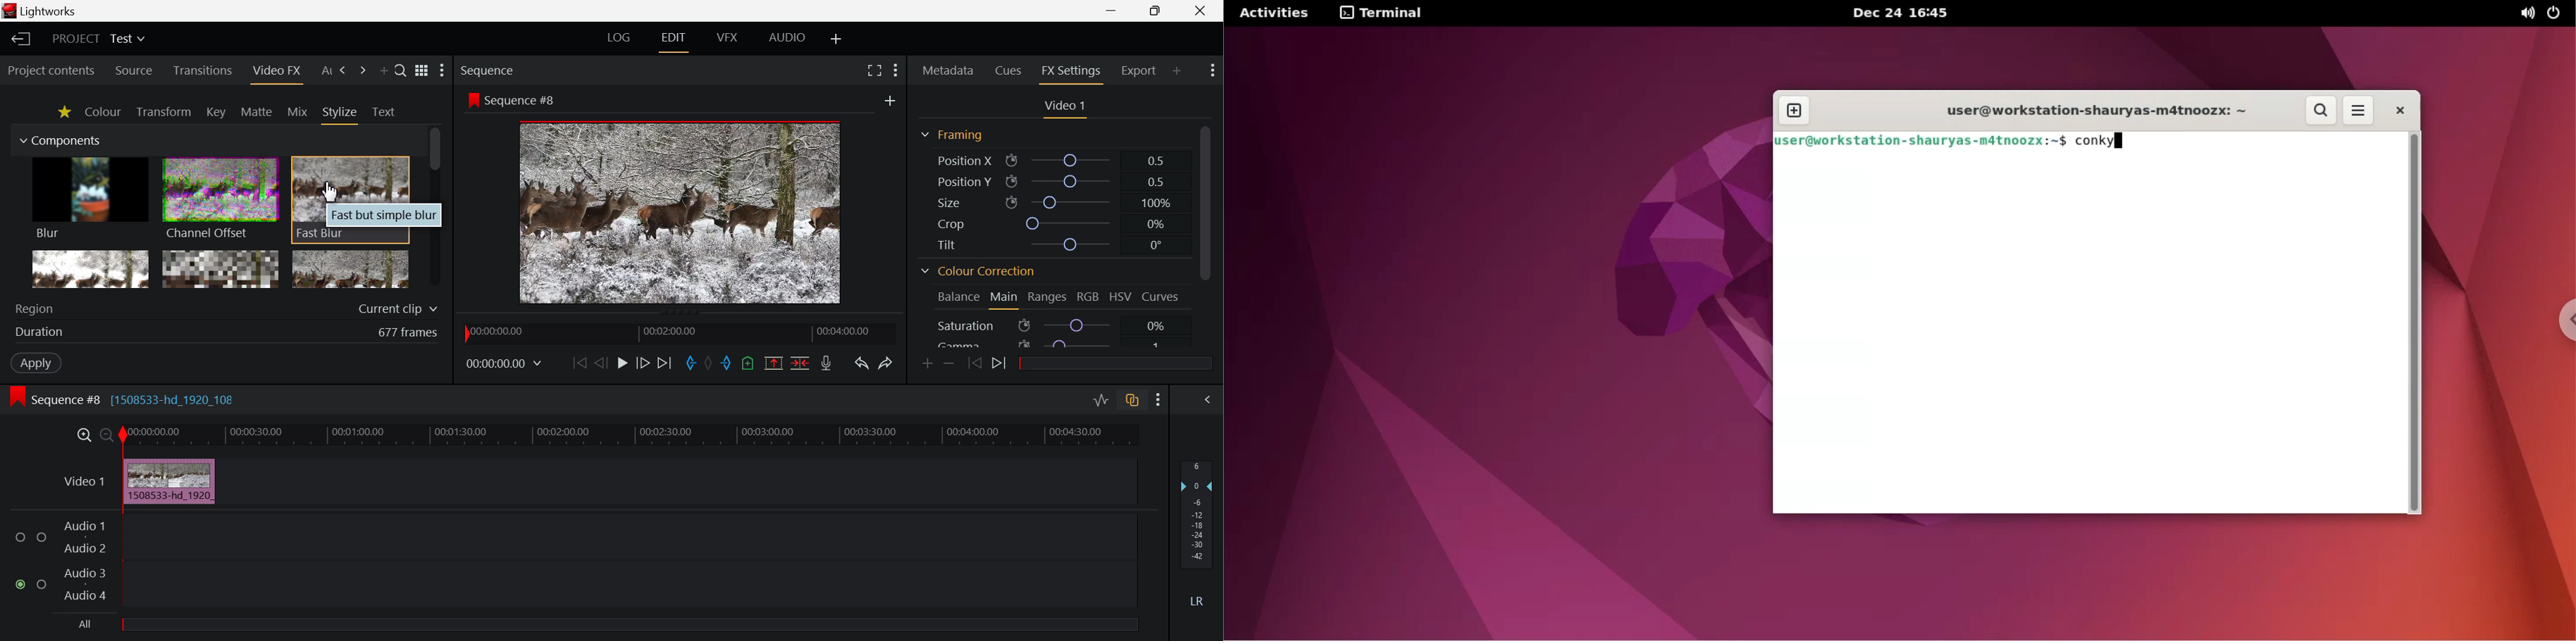 The image size is (2576, 644). I want to click on Back to Homepage, so click(18, 40).